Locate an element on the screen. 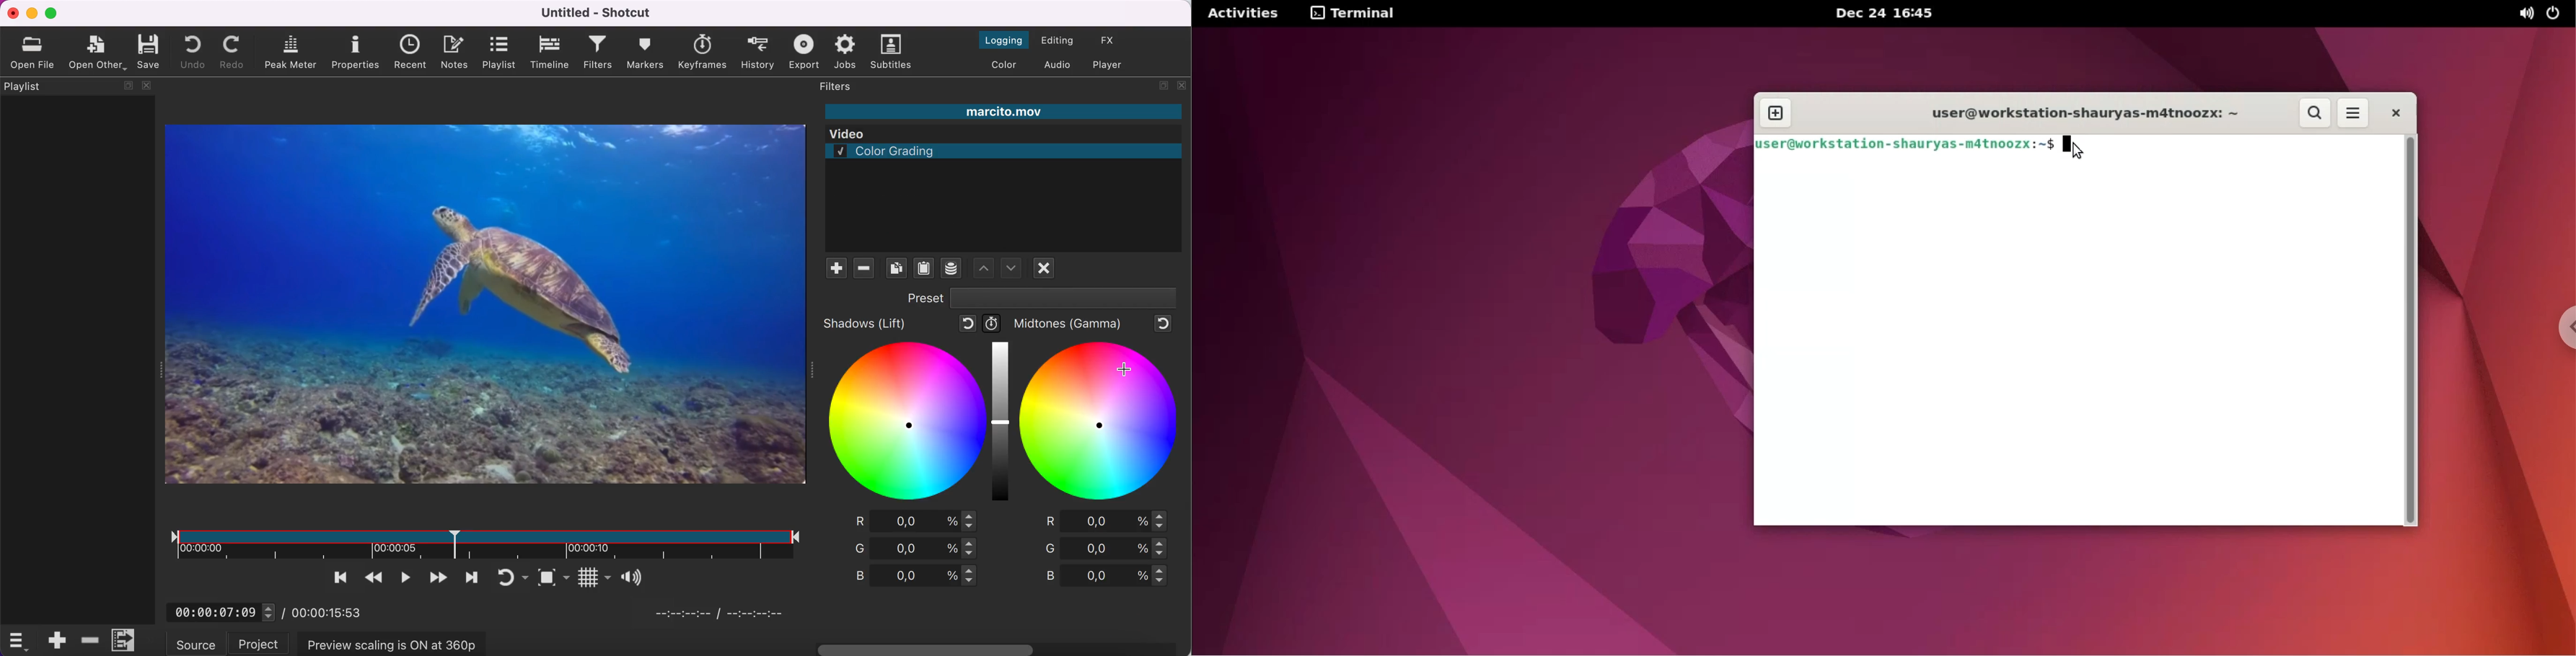  midtones (gamma) is located at coordinates (1068, 324).